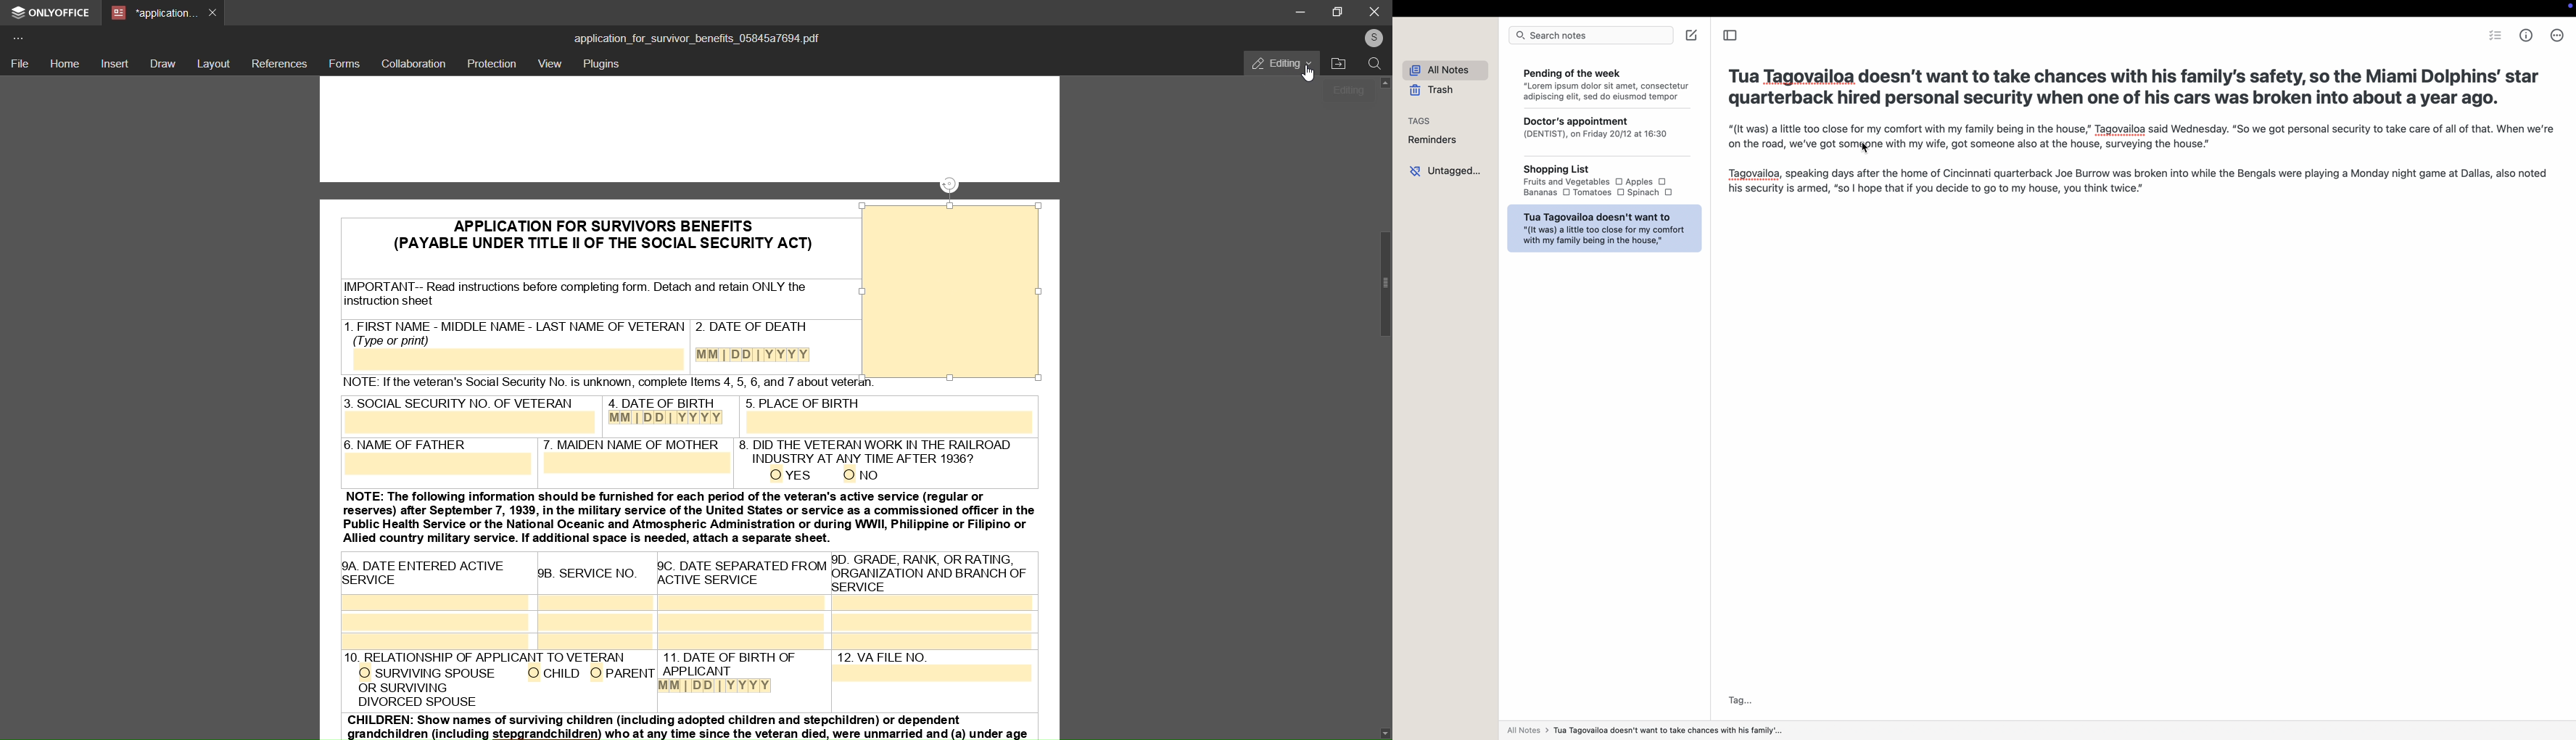 Image resolution: width=2576 pixels, height=756 pixels. What do you see at coordinates (413, 64) in the screenshot?
I see `collaboration` at bounding box center [413, 64].